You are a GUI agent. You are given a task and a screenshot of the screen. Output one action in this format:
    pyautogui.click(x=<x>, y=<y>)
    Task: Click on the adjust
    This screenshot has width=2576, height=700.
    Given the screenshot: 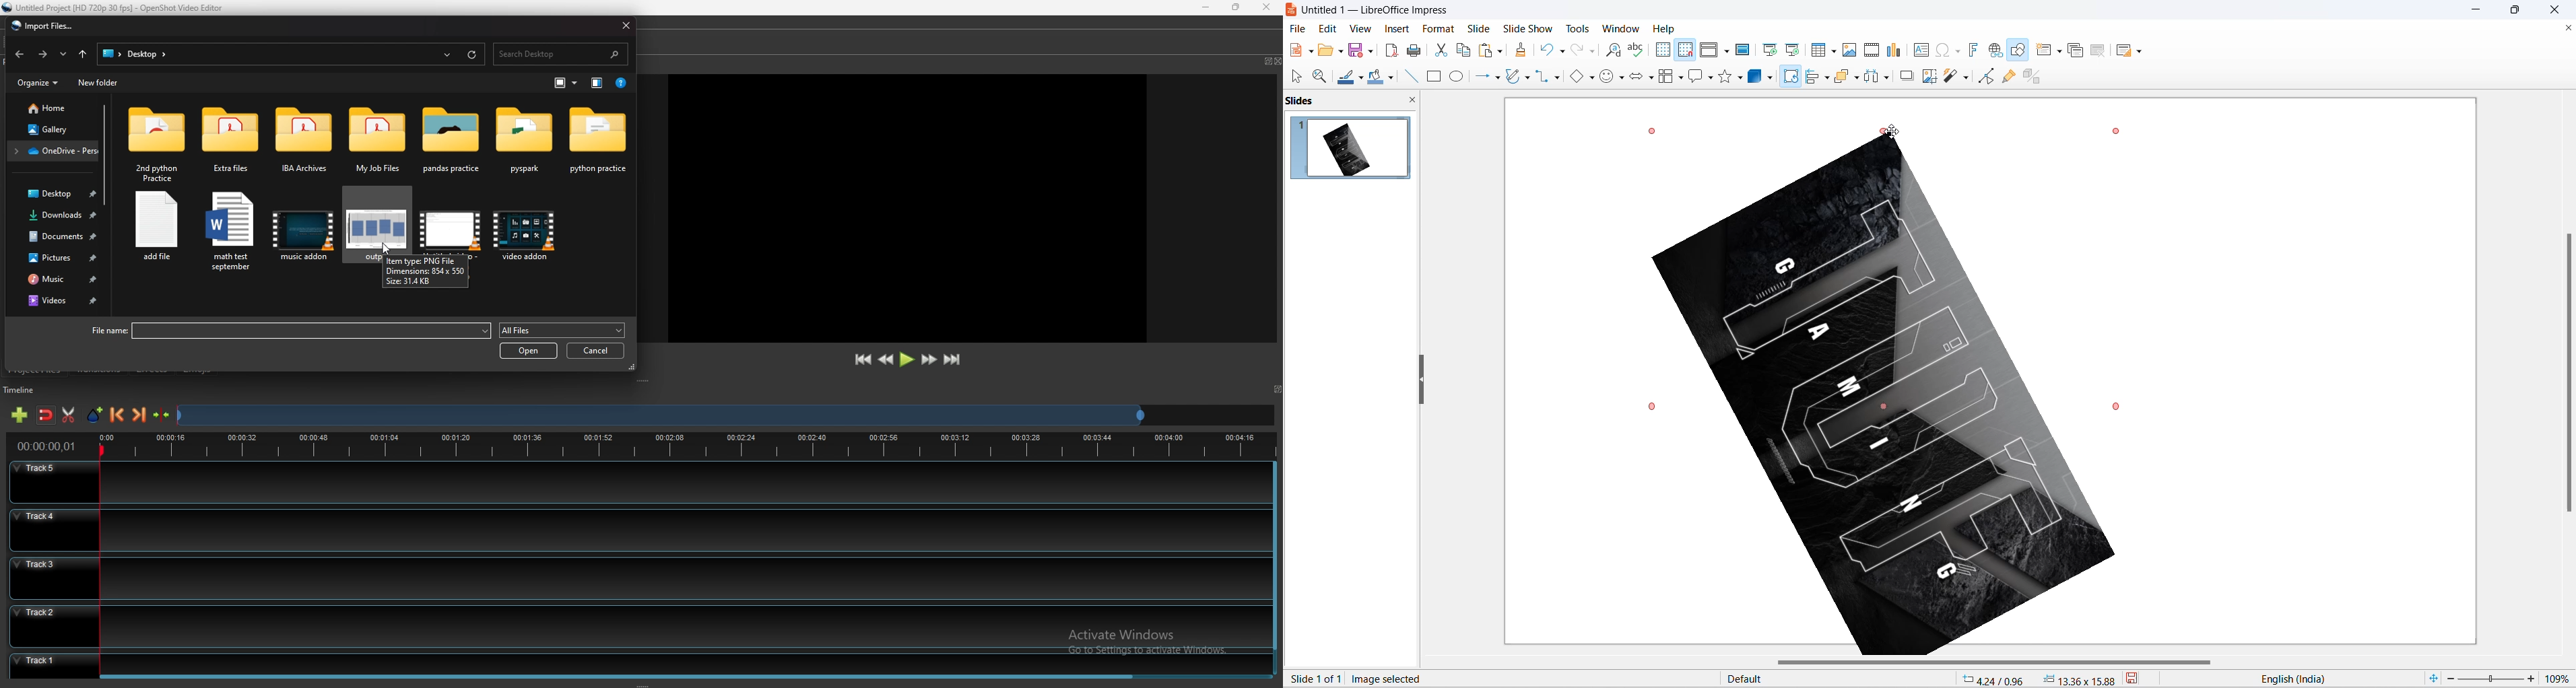 What is the action you would take?
    pyautogui.click(x=646, y=381)
    